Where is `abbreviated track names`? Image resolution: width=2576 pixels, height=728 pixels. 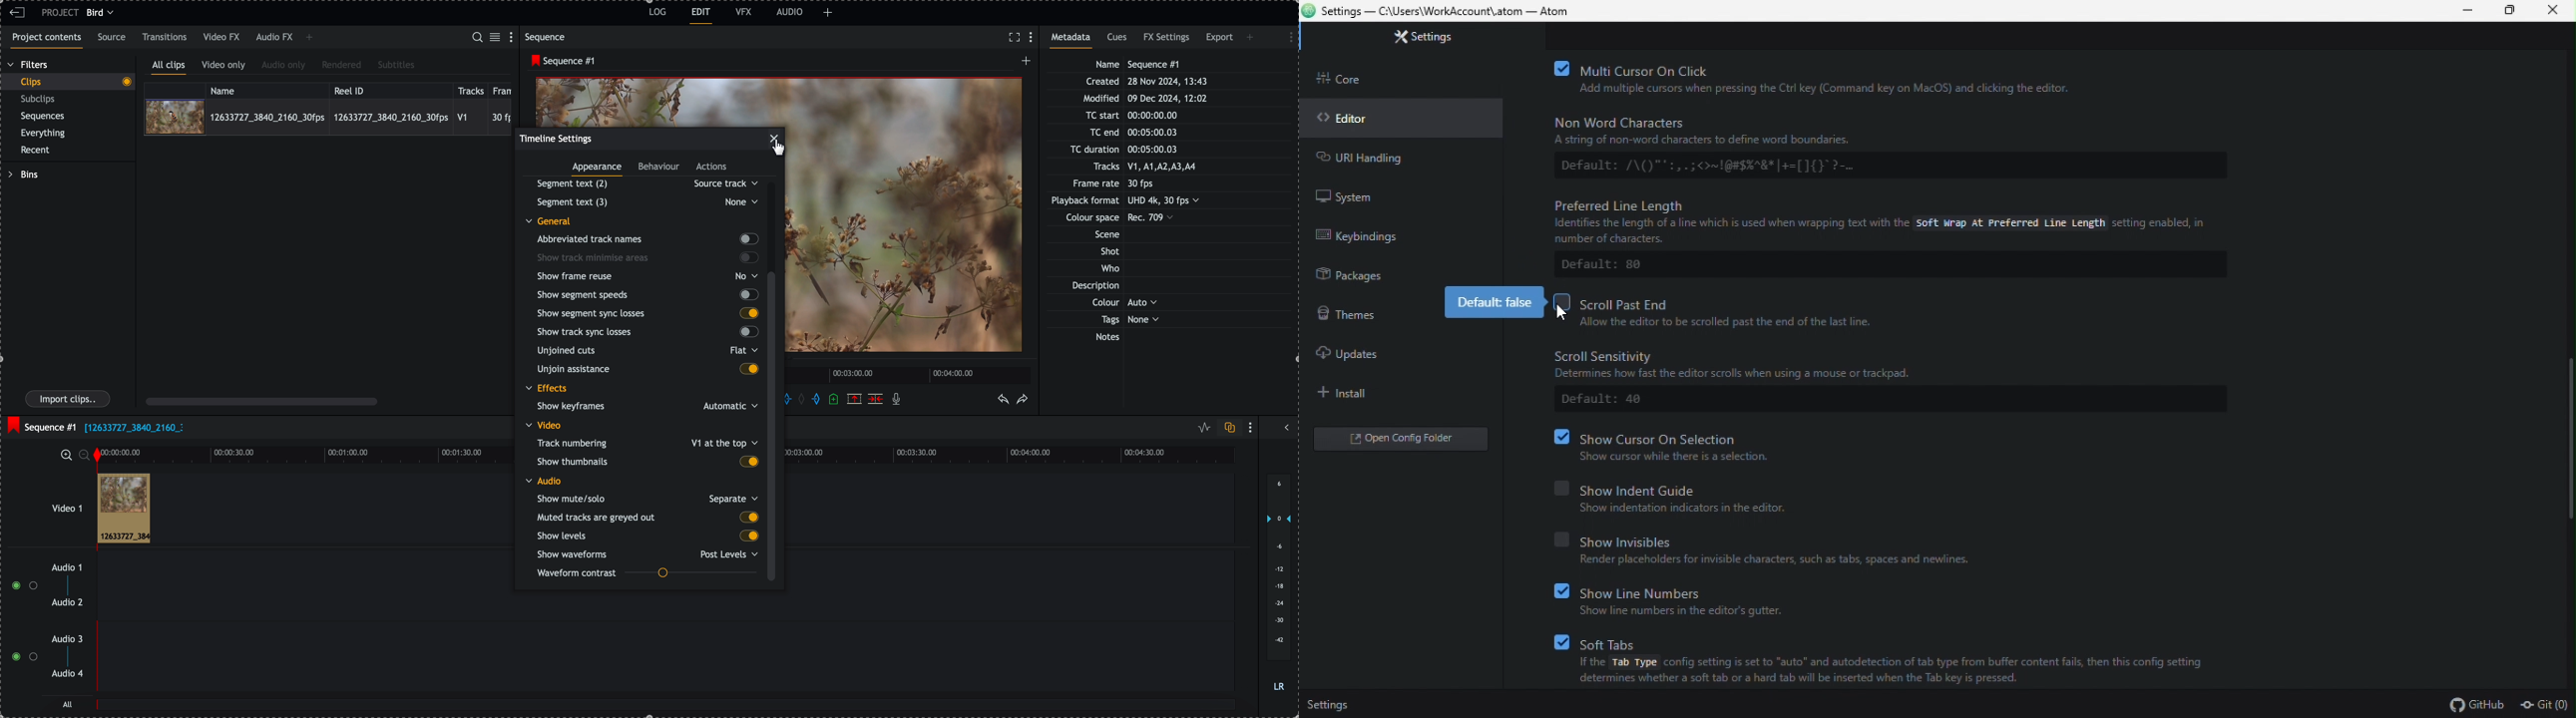
abbreviated track names is located at coordinates (646, 239).